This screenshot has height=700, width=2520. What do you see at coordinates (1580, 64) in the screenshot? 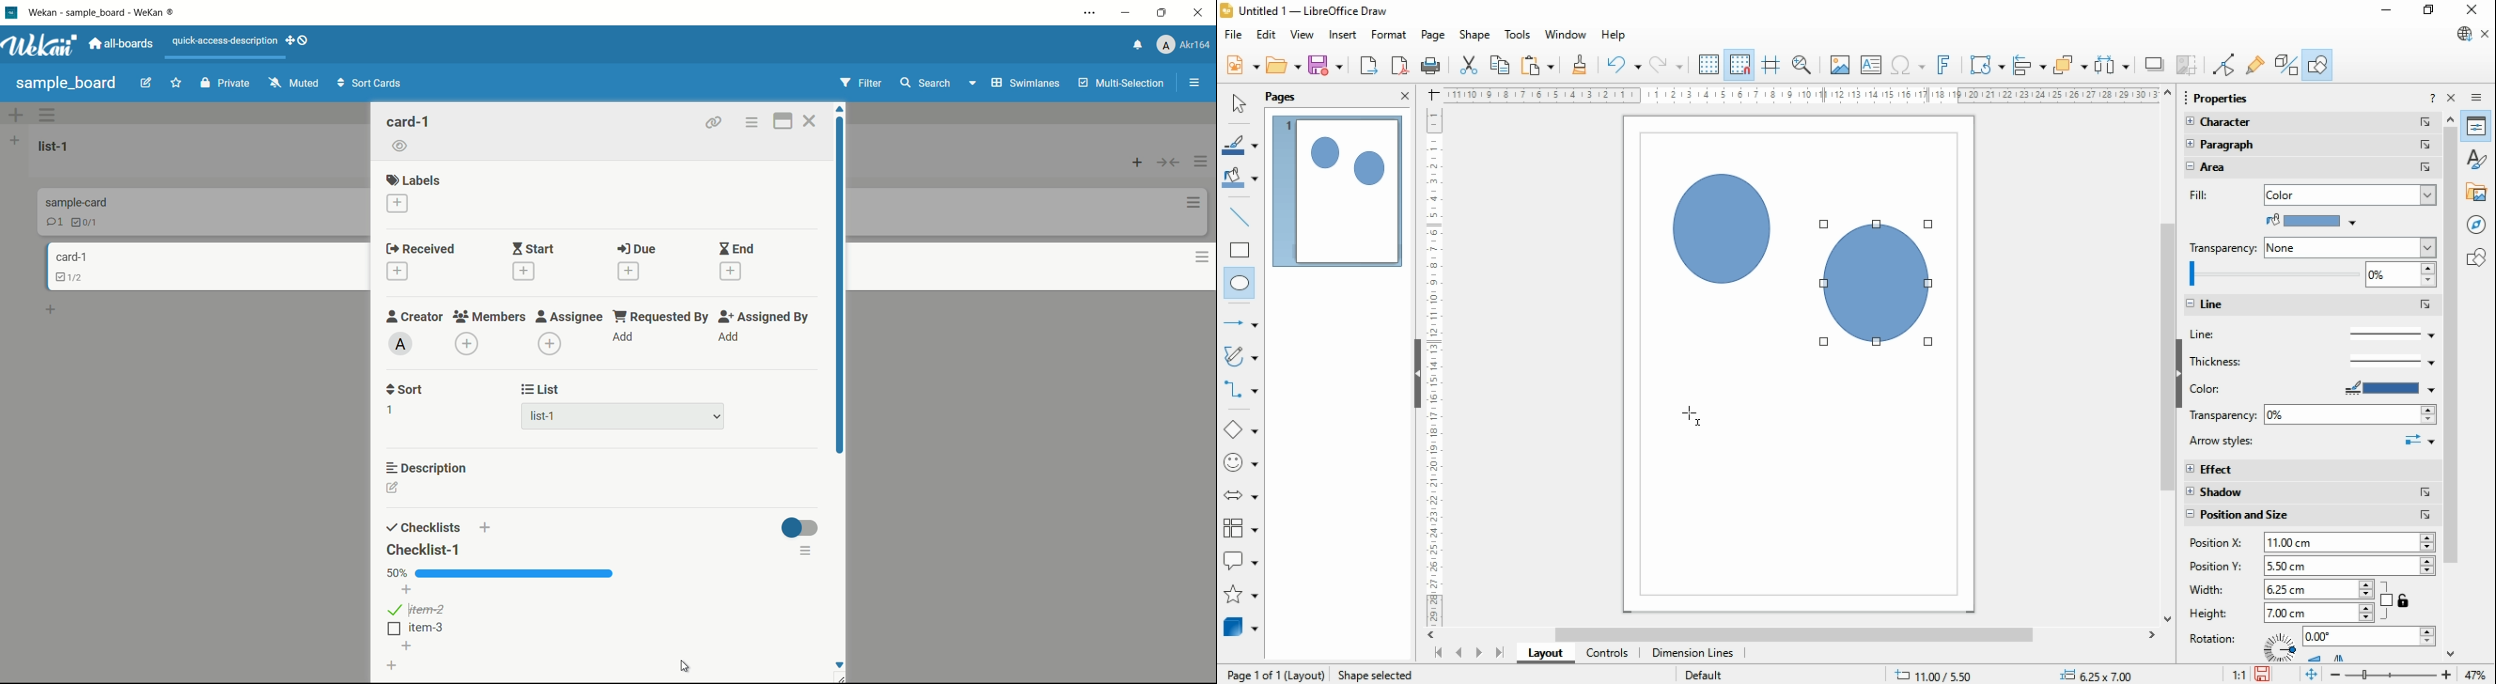
I see `clone formatting` at bounding box center [1580, 64].